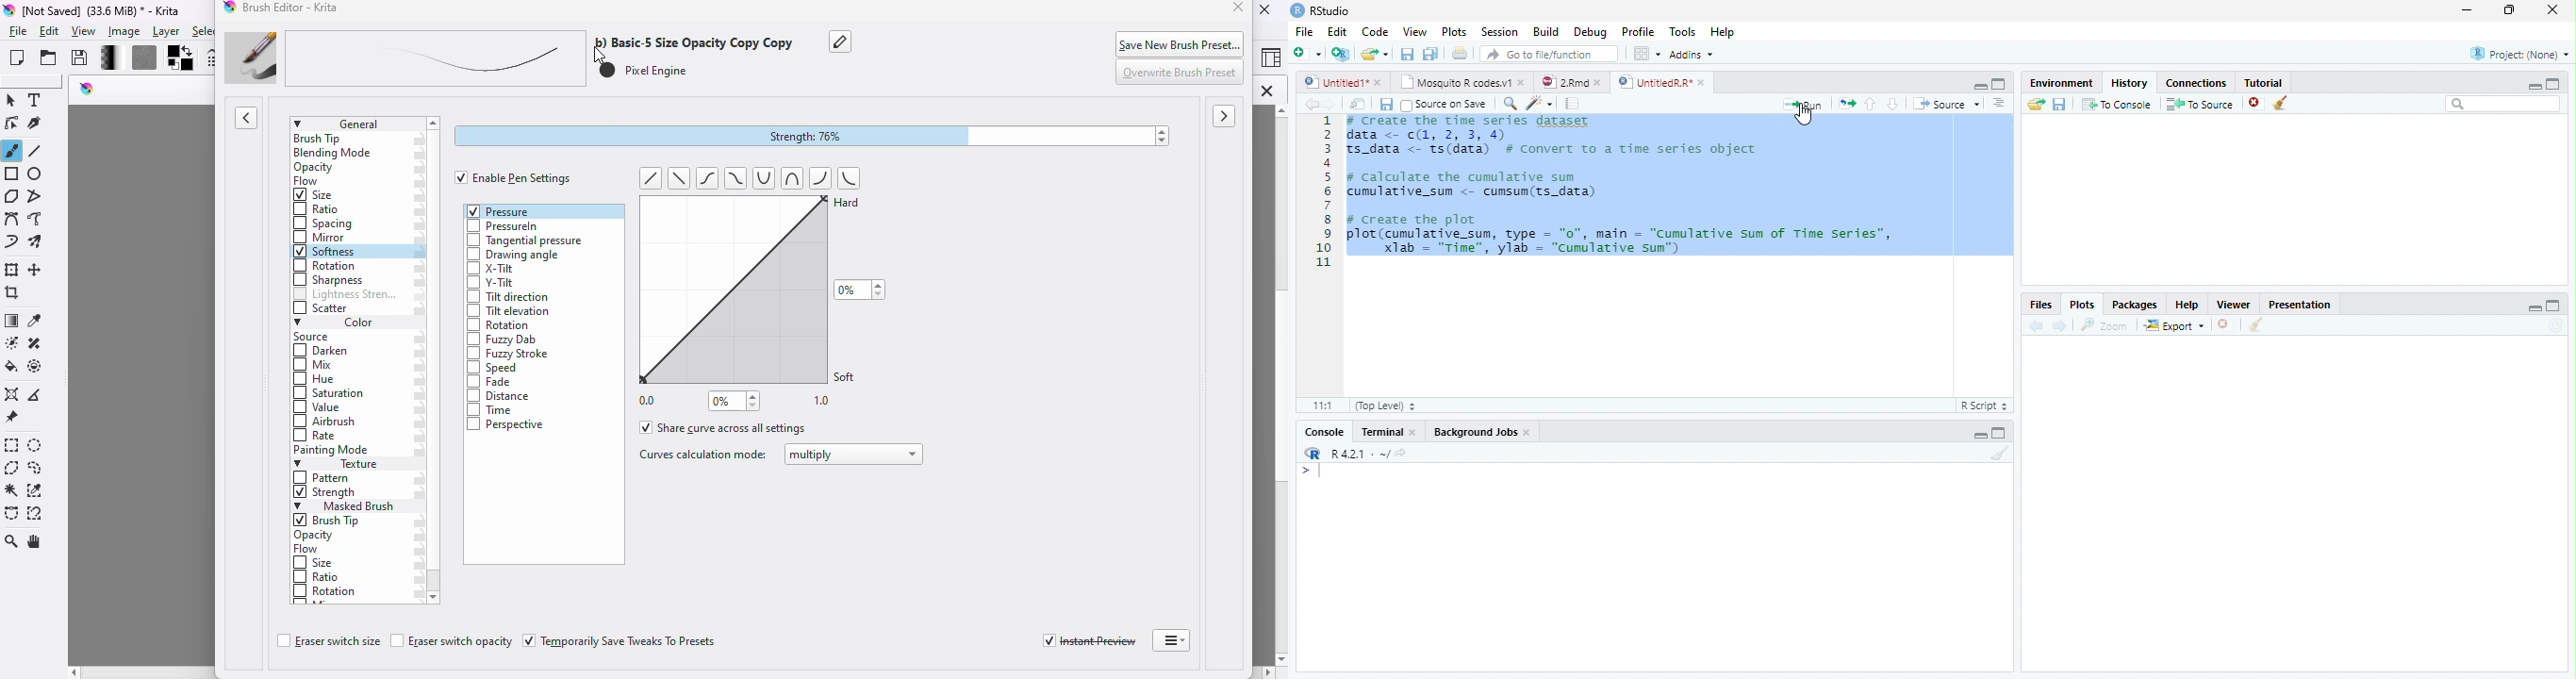 This screenshot has height=700, width=2576. What do you see at coordinates (2034, 326) in the screenshot?
I see `Back` at bounding box center [2034, 326].